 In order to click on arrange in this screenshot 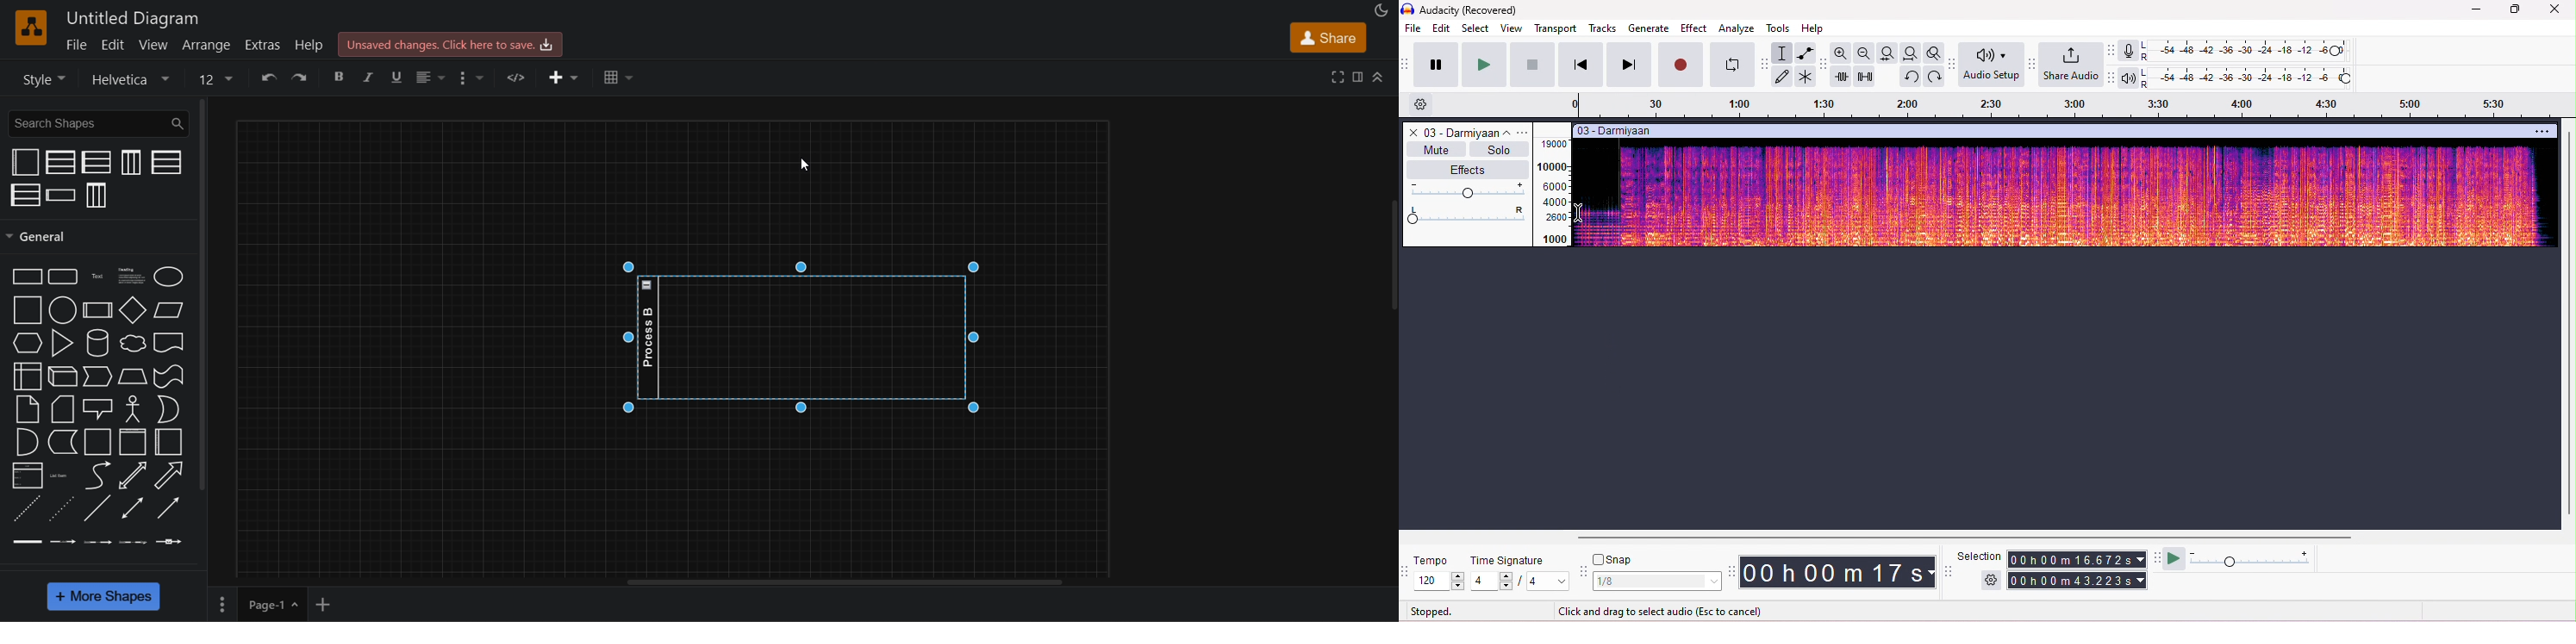, I will do `click(205, 44)`.